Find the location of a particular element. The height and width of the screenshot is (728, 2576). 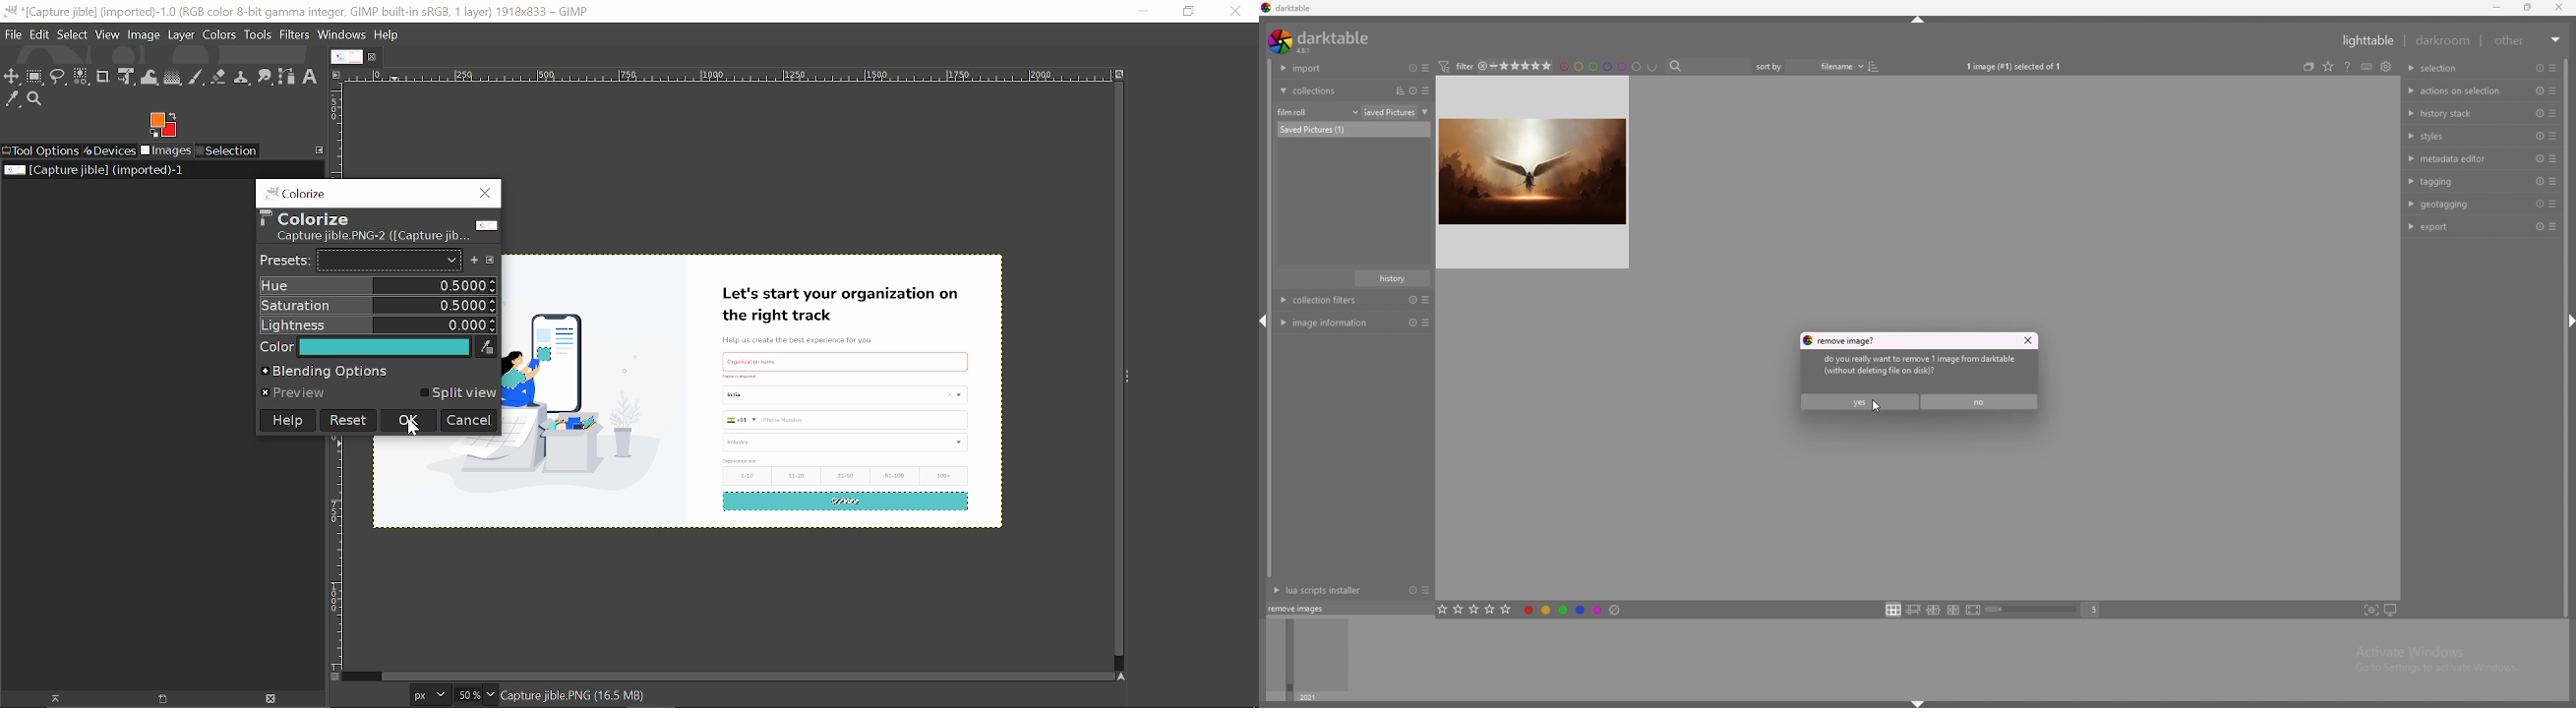

reset is located at coordinates (2540, 136).